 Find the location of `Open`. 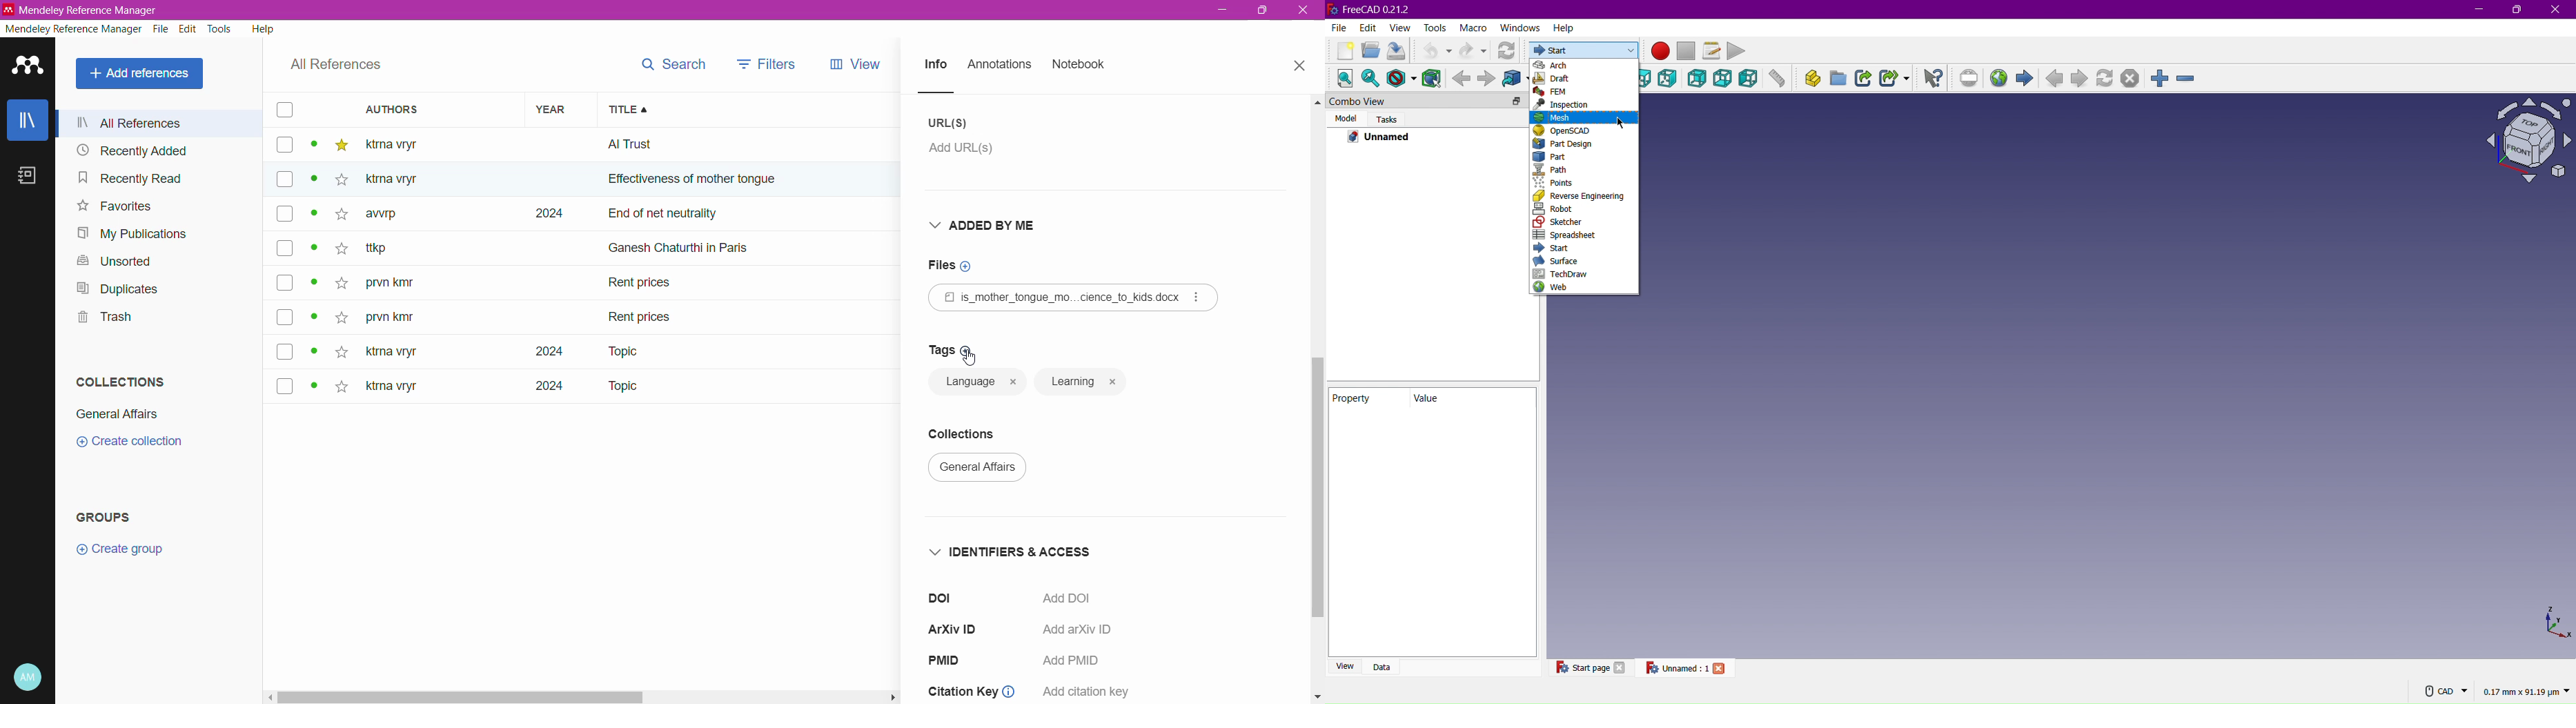

Open is located at coordinates (1368, 52).